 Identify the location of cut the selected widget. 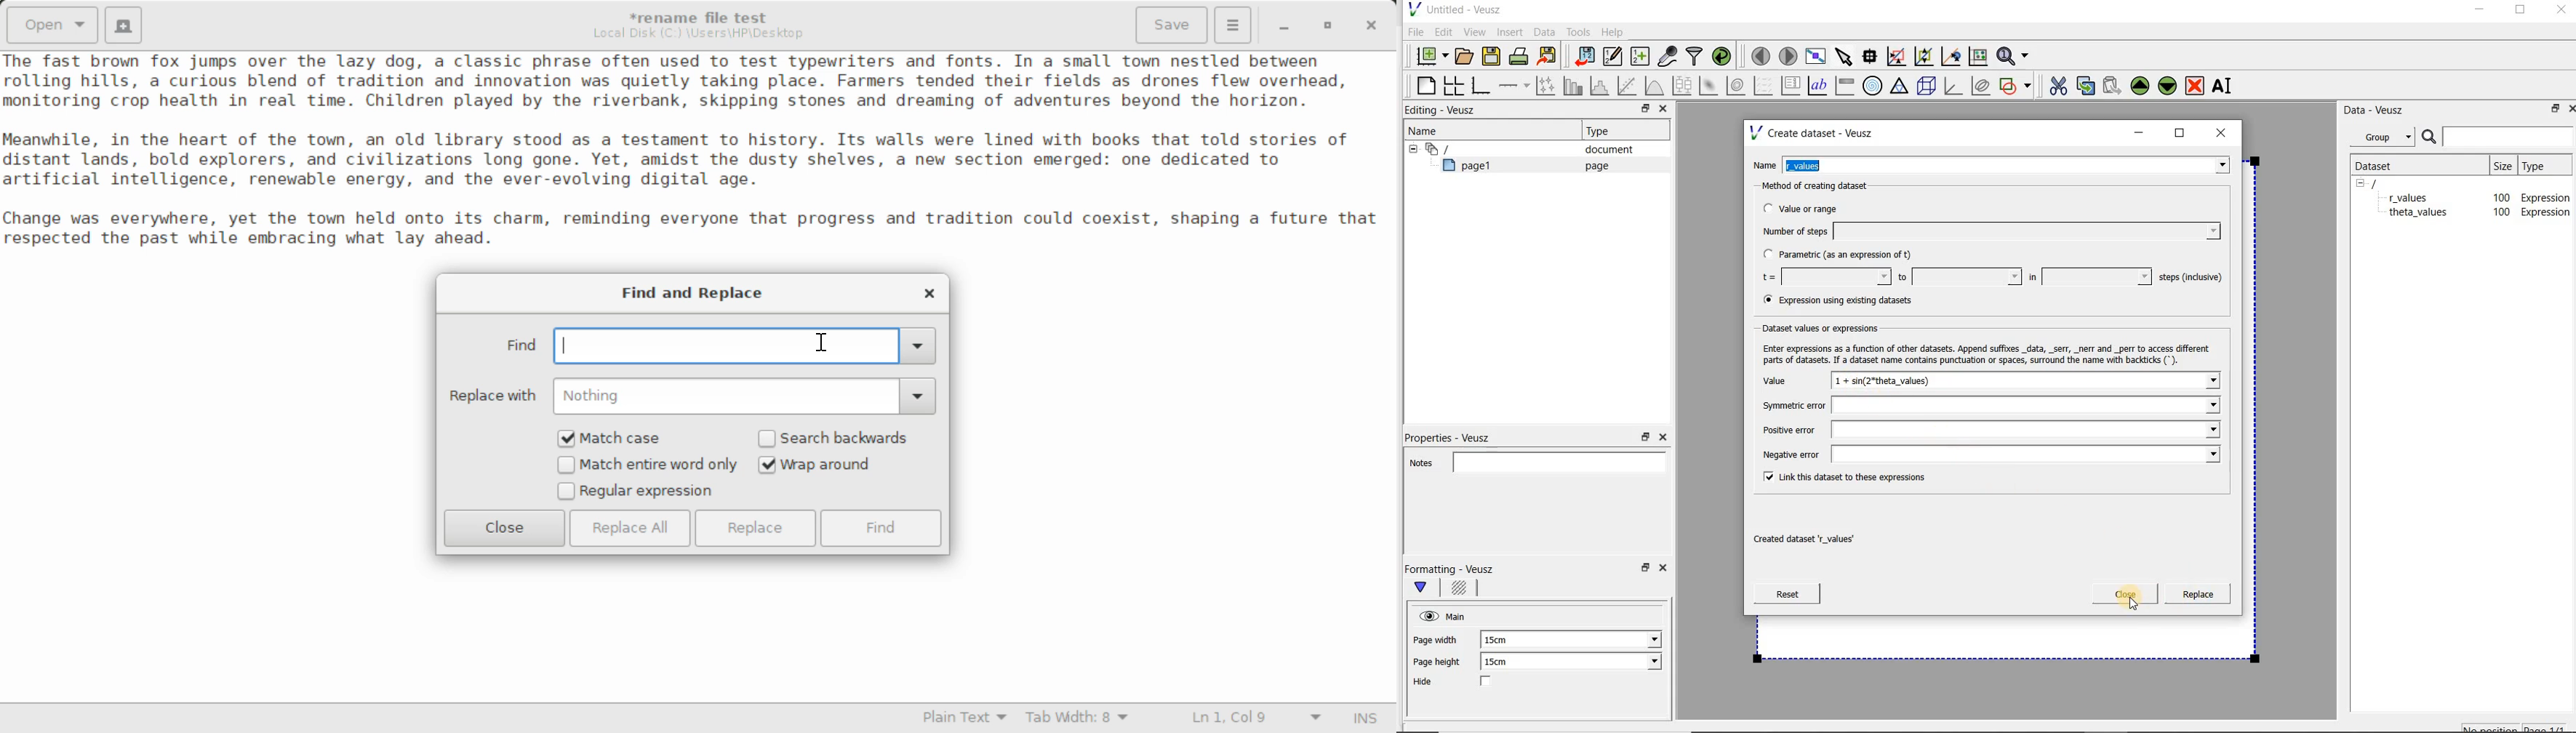
(2056, 84).